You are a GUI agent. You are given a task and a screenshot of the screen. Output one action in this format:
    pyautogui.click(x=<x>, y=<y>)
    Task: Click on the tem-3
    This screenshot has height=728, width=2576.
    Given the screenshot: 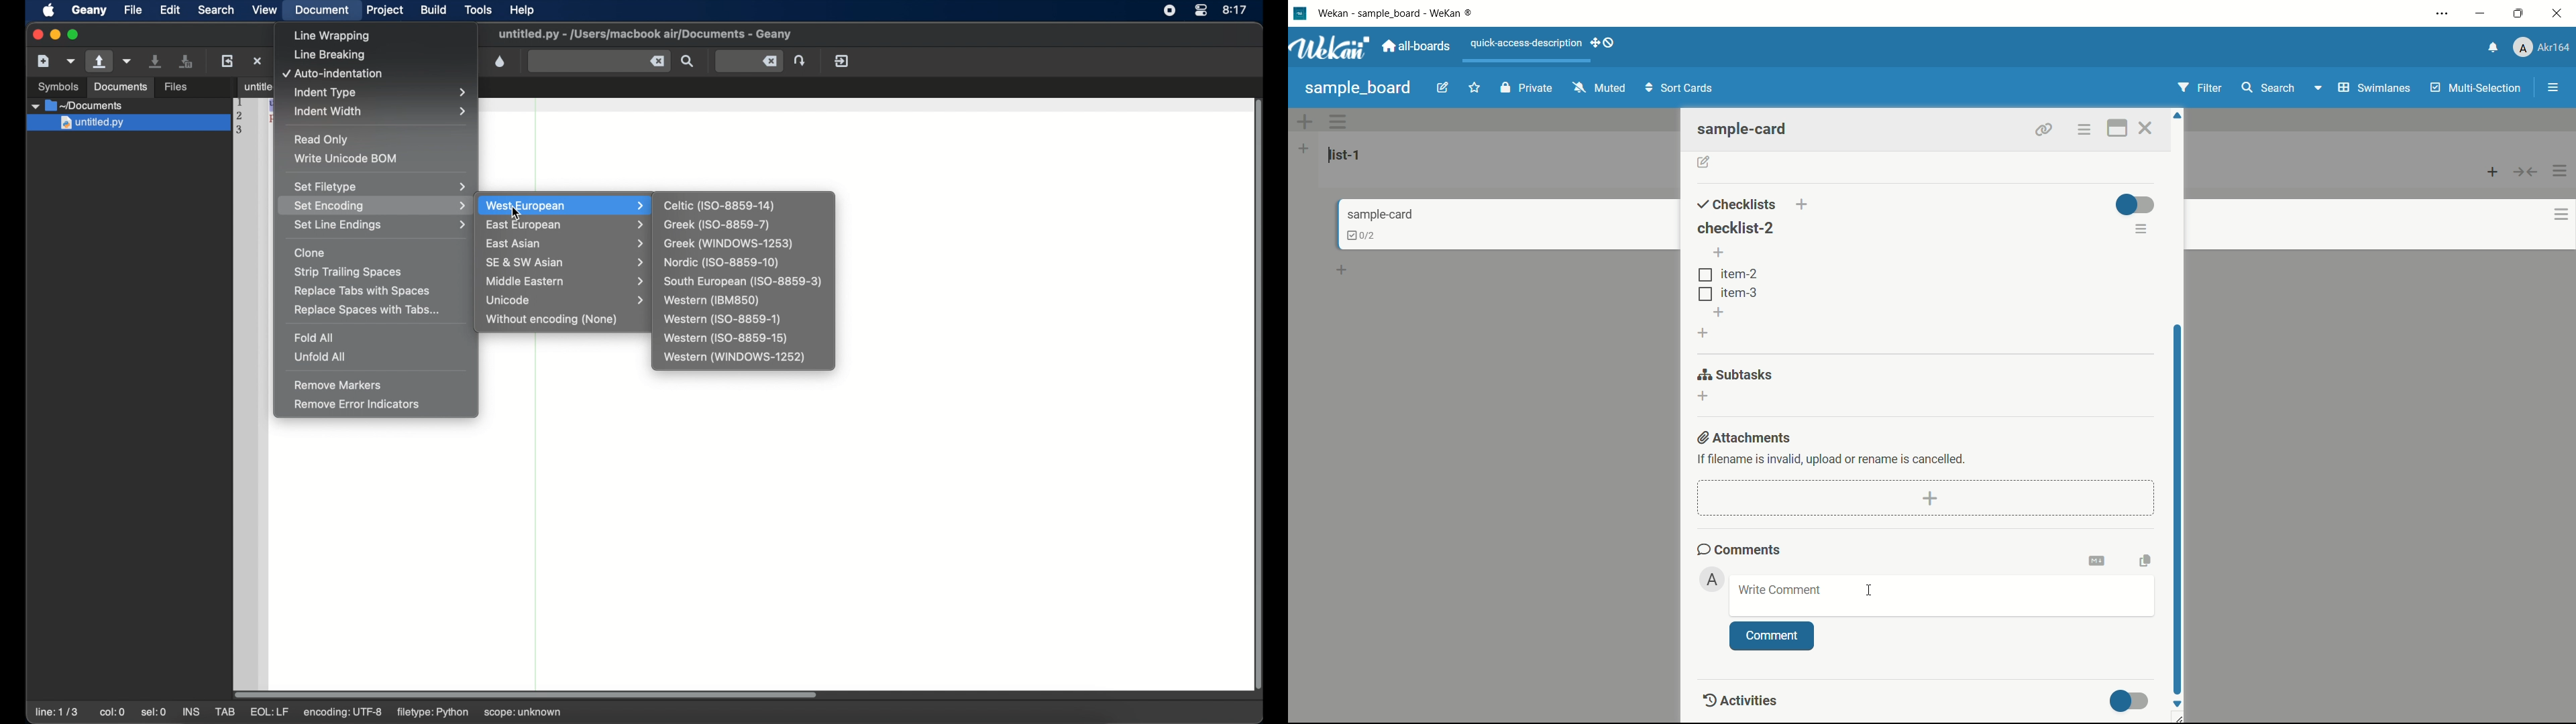 What is the action you would take?
    pyautogui.click(x=1727, y=292)
    